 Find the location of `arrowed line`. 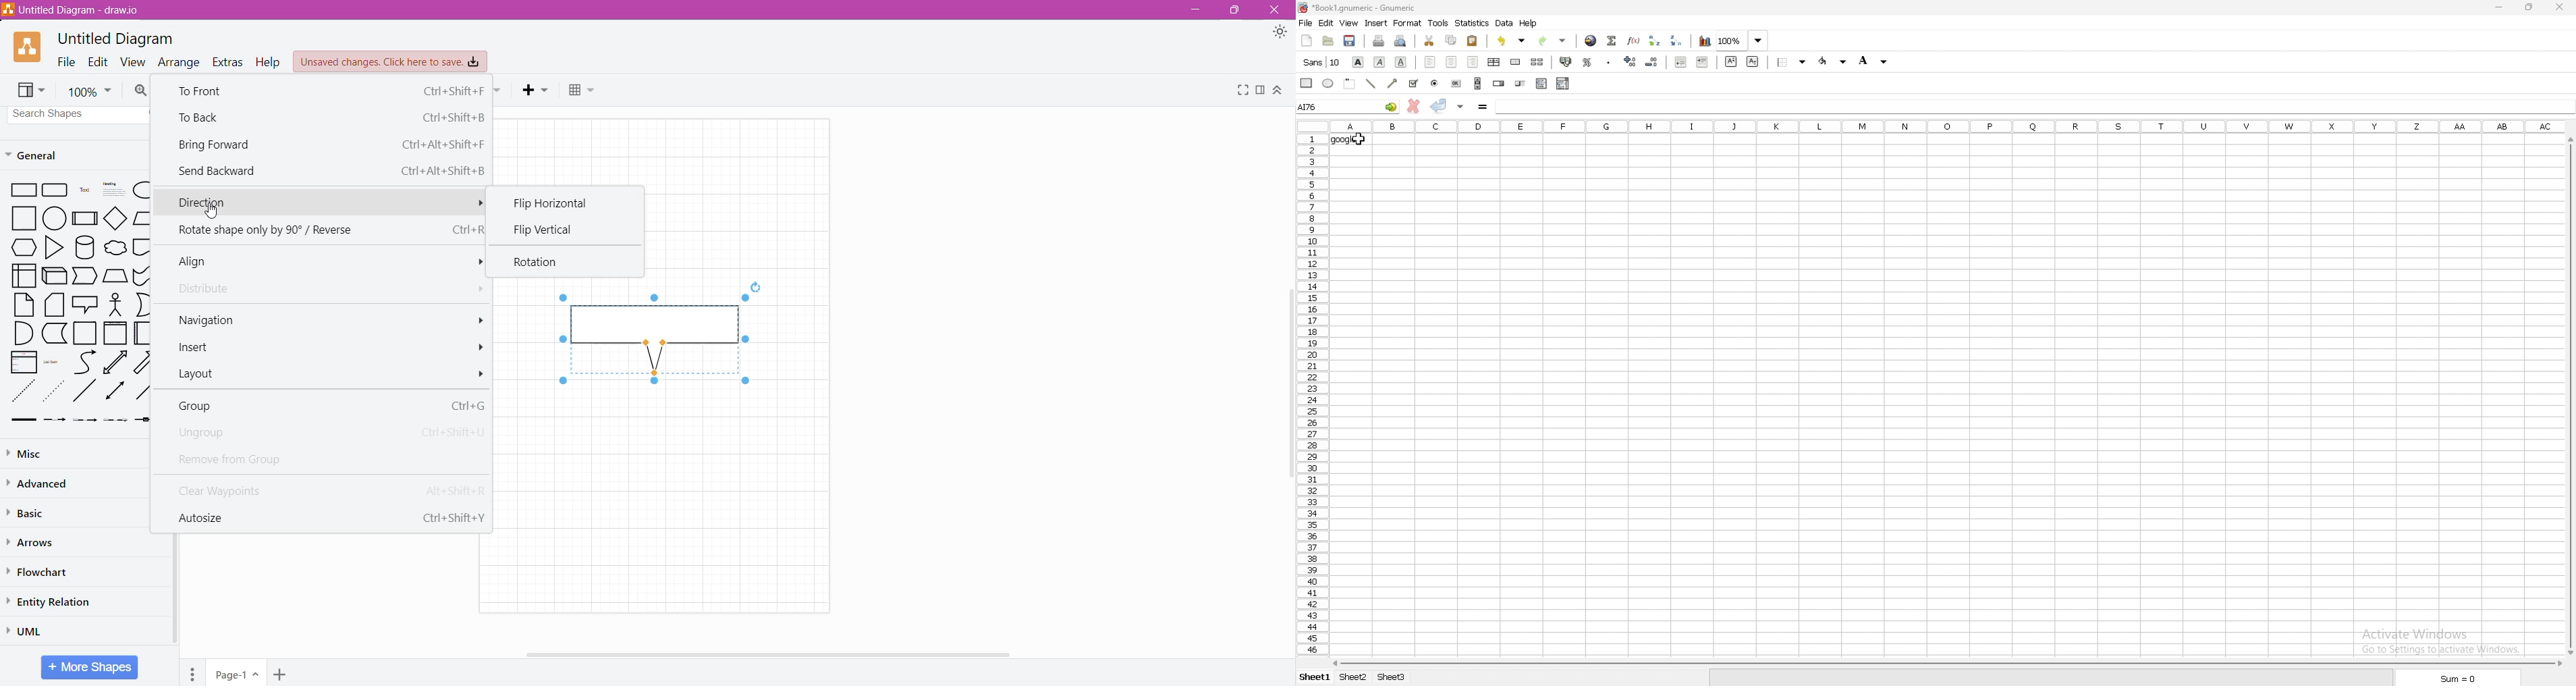

arrowed line is located at coordinates (1393, 83).